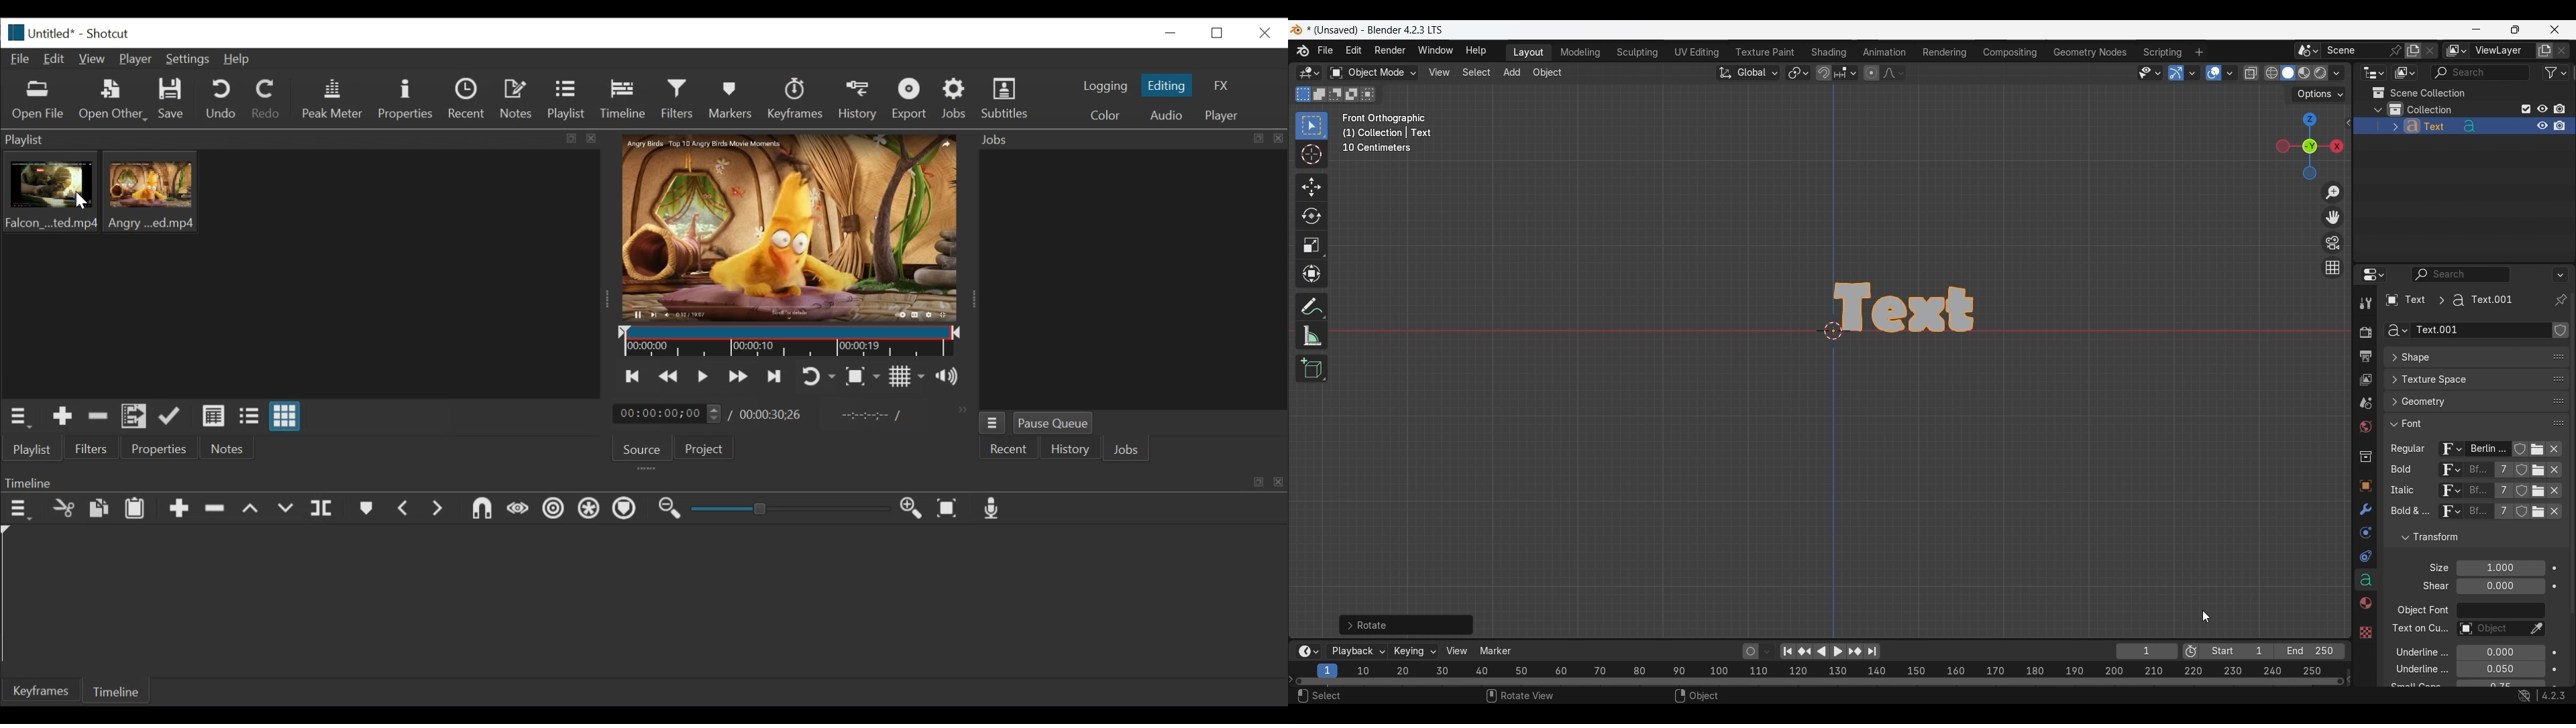 The height and width of the screenshot is (728, 2576). I want to click on player, so click(1223, 116).